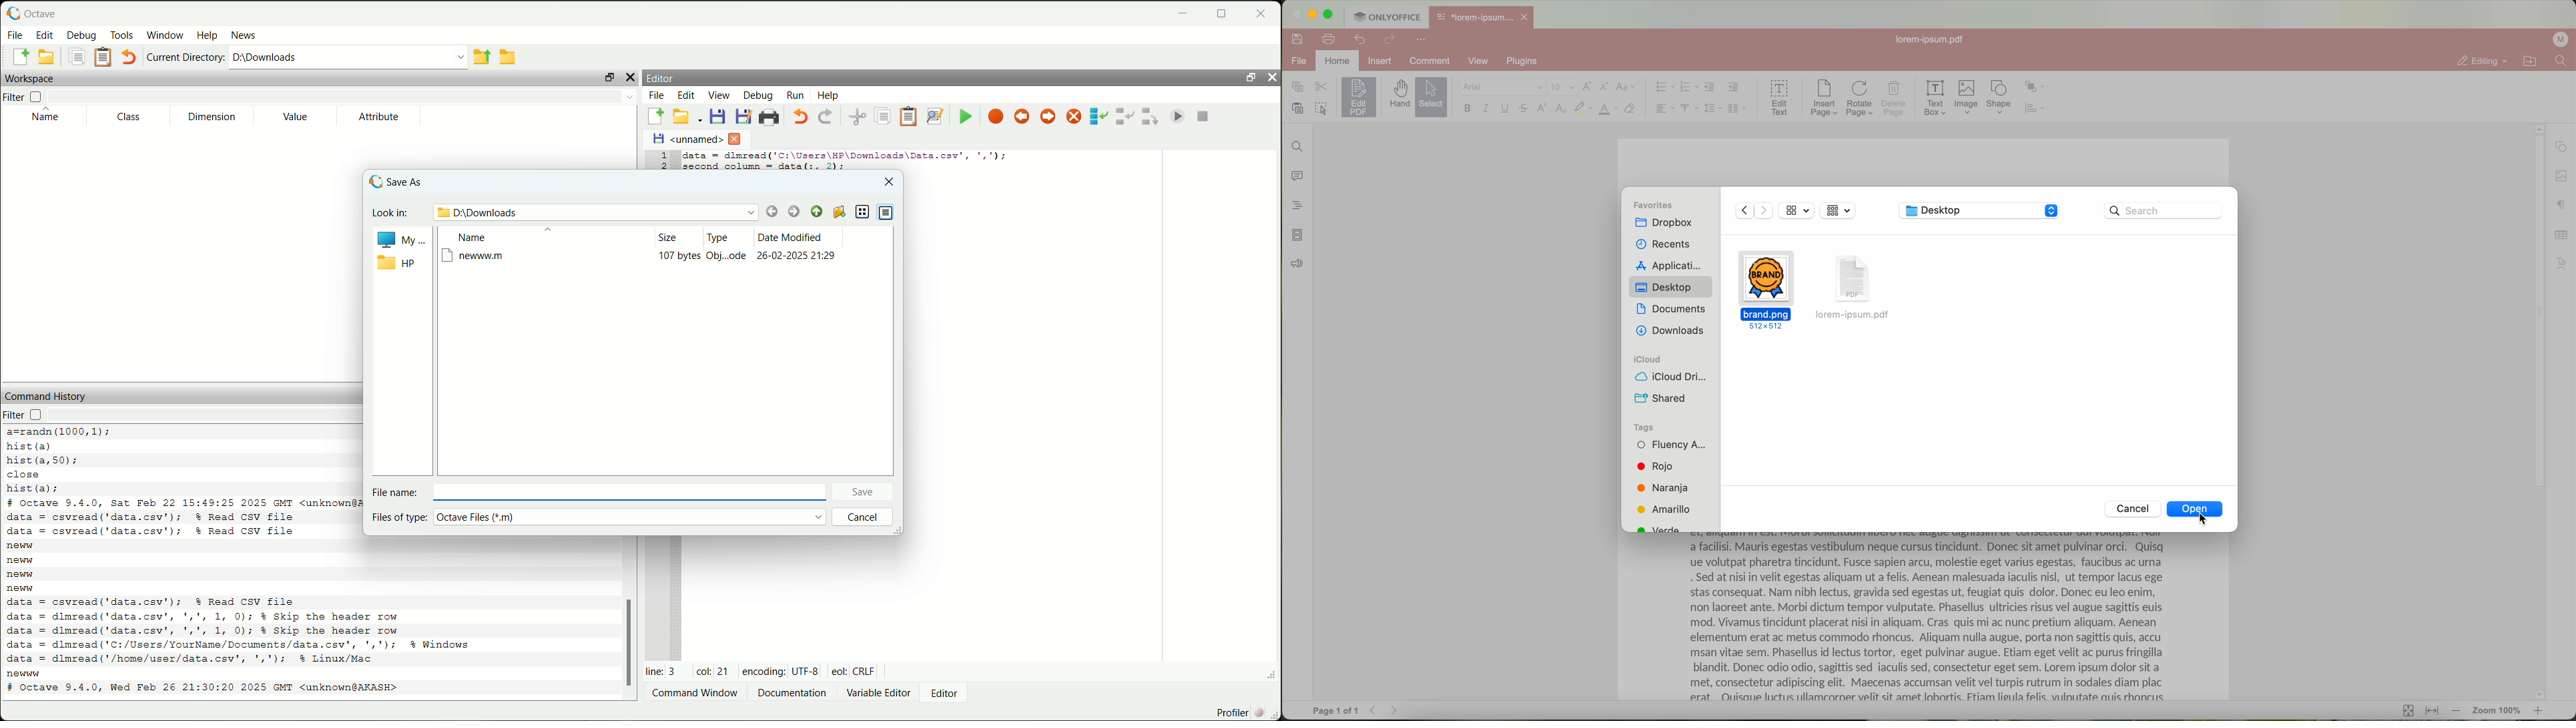 Image resolution: width=2576 pixels, height=728 pixels. I want to click on select, so click(1432, 98).